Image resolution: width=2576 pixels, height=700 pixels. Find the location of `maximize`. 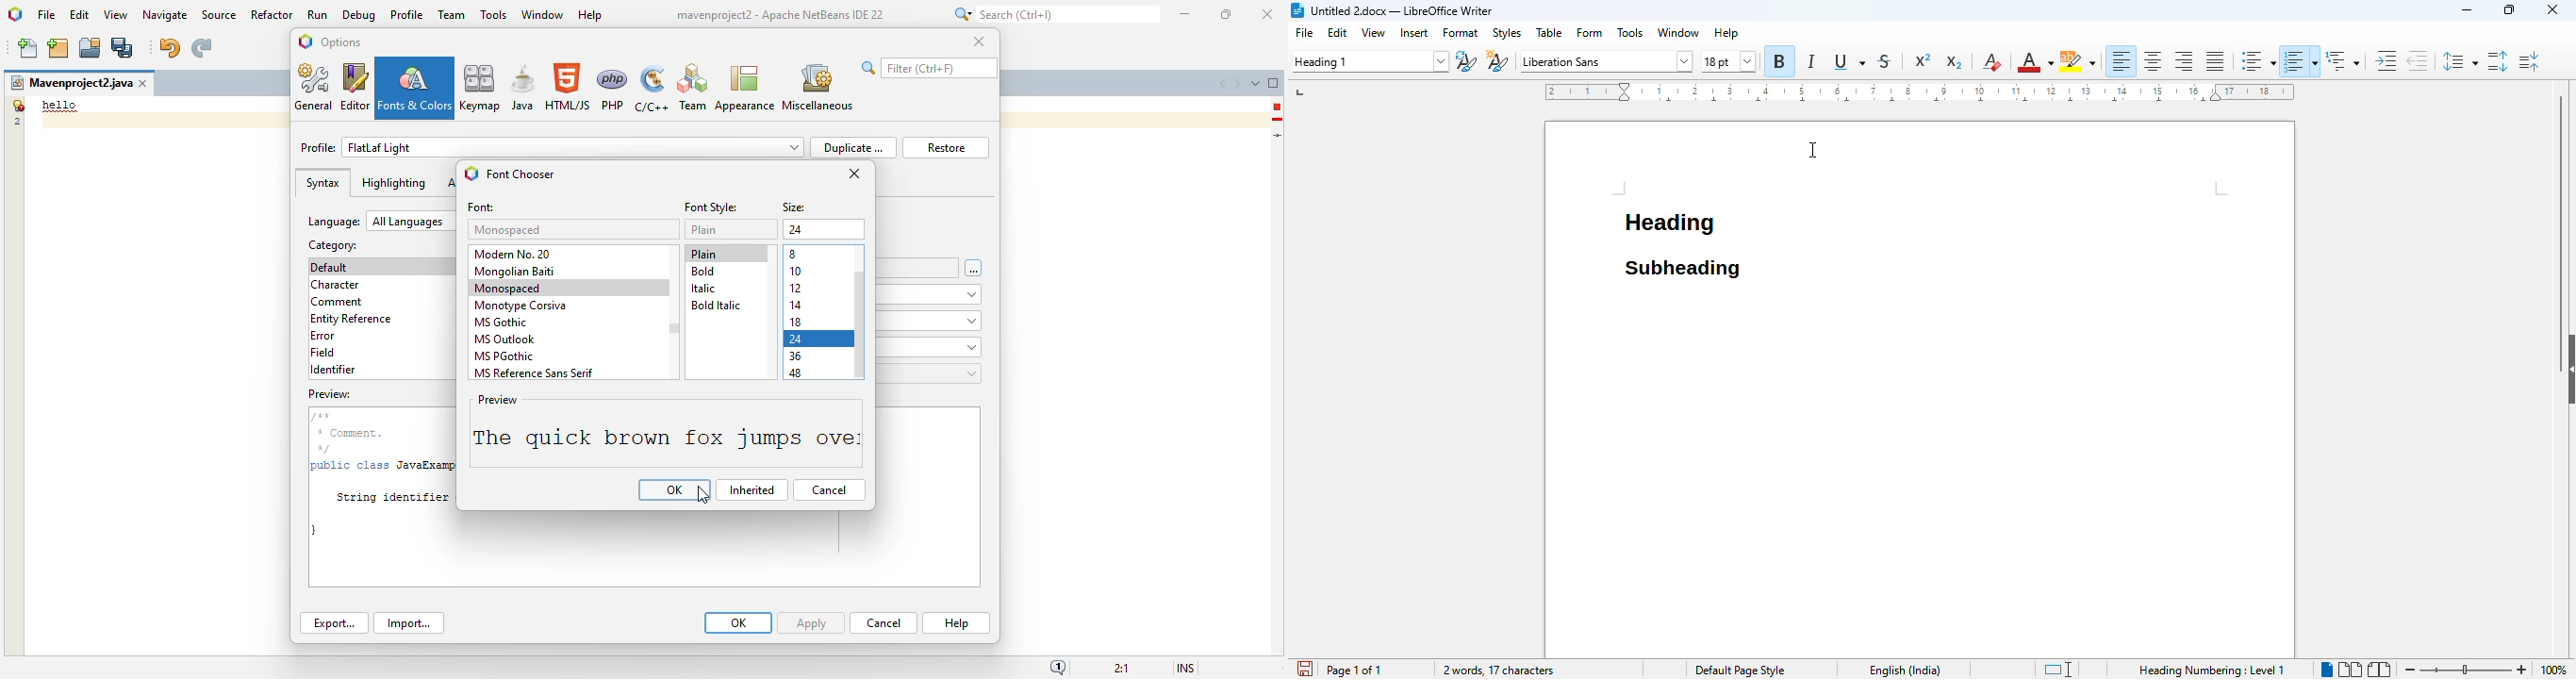

maximize is located at coordinates (2509, 9).